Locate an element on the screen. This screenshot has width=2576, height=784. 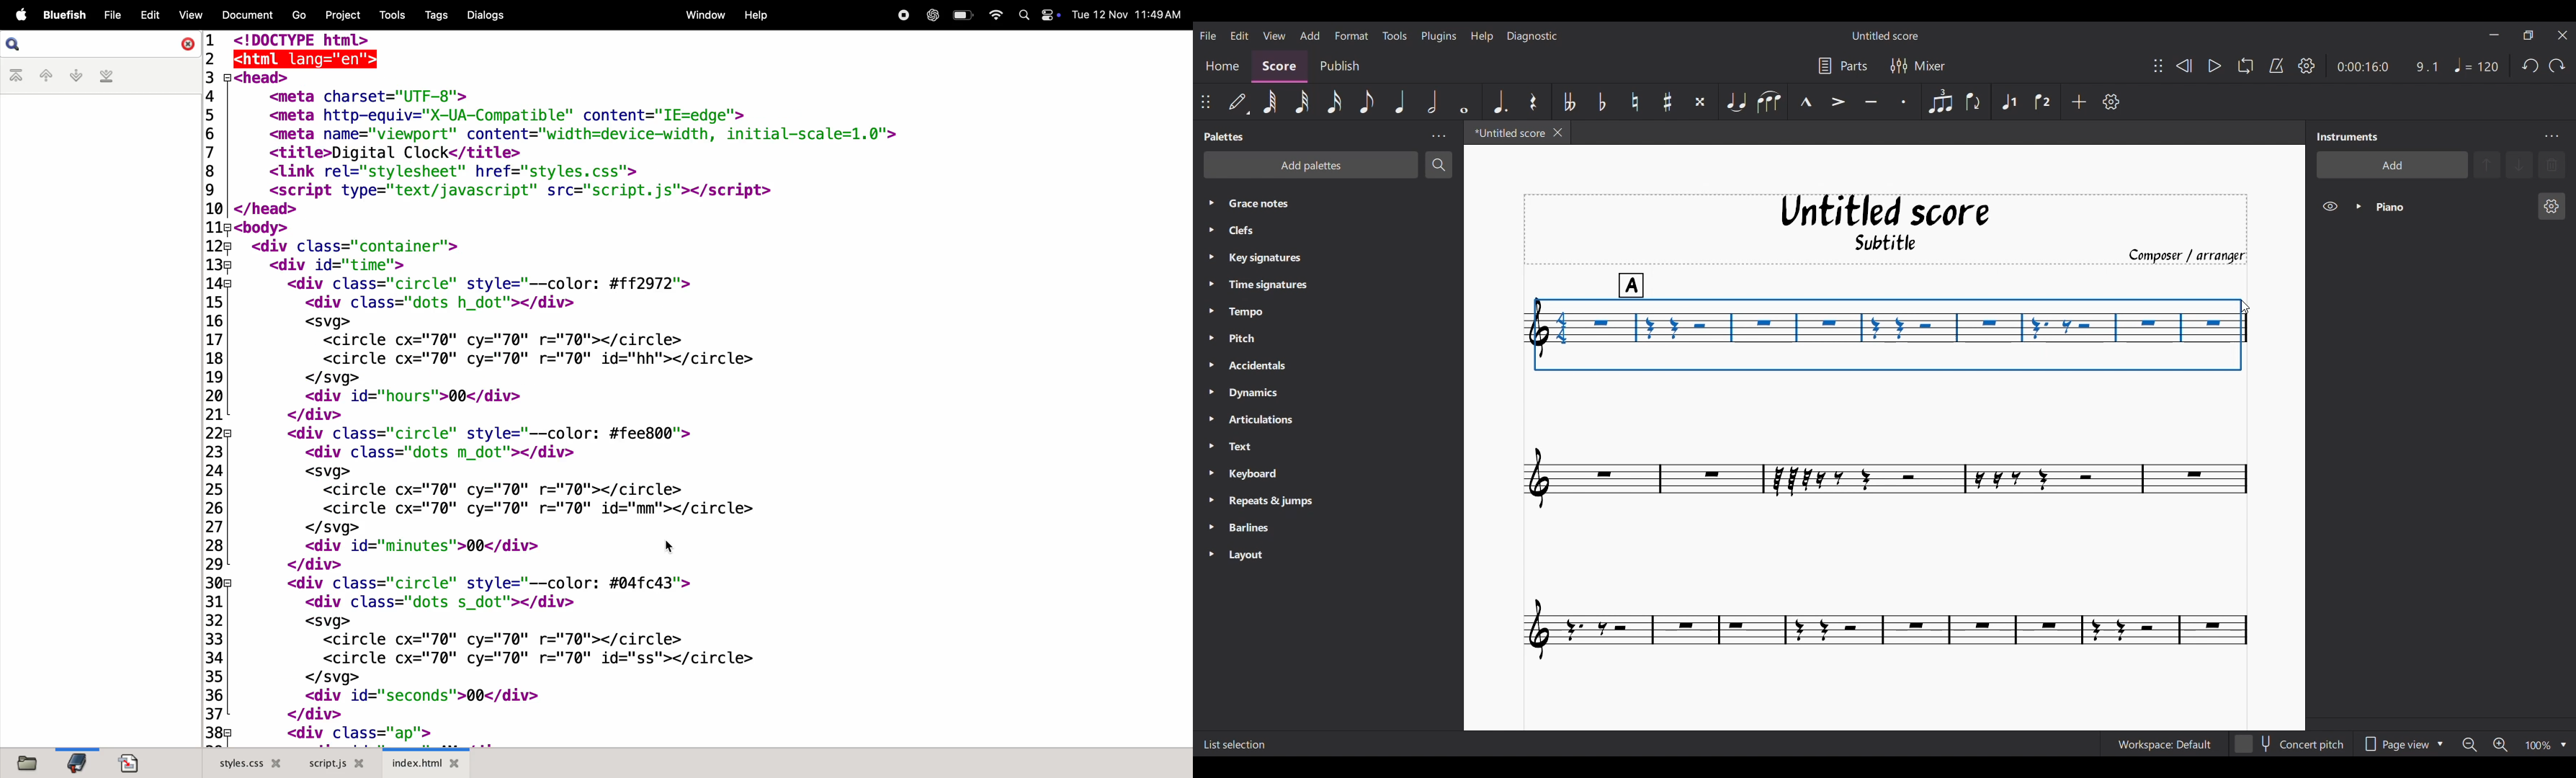
Publish section is located at coordinates (1341, 63).